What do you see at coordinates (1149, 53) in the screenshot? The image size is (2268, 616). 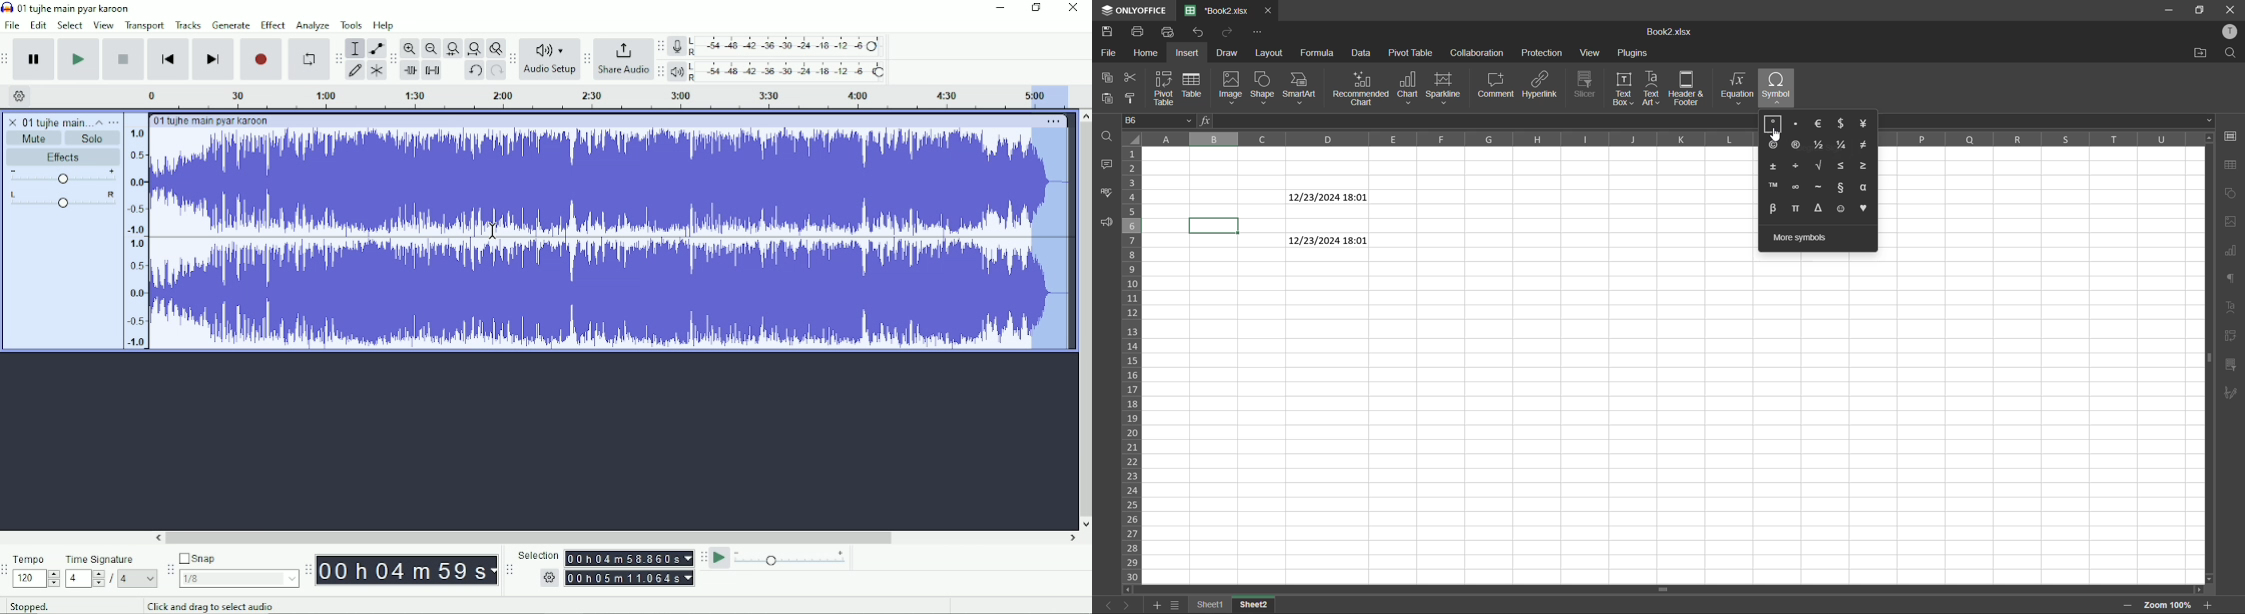 I see `home` at bounding box center [1149, 53].